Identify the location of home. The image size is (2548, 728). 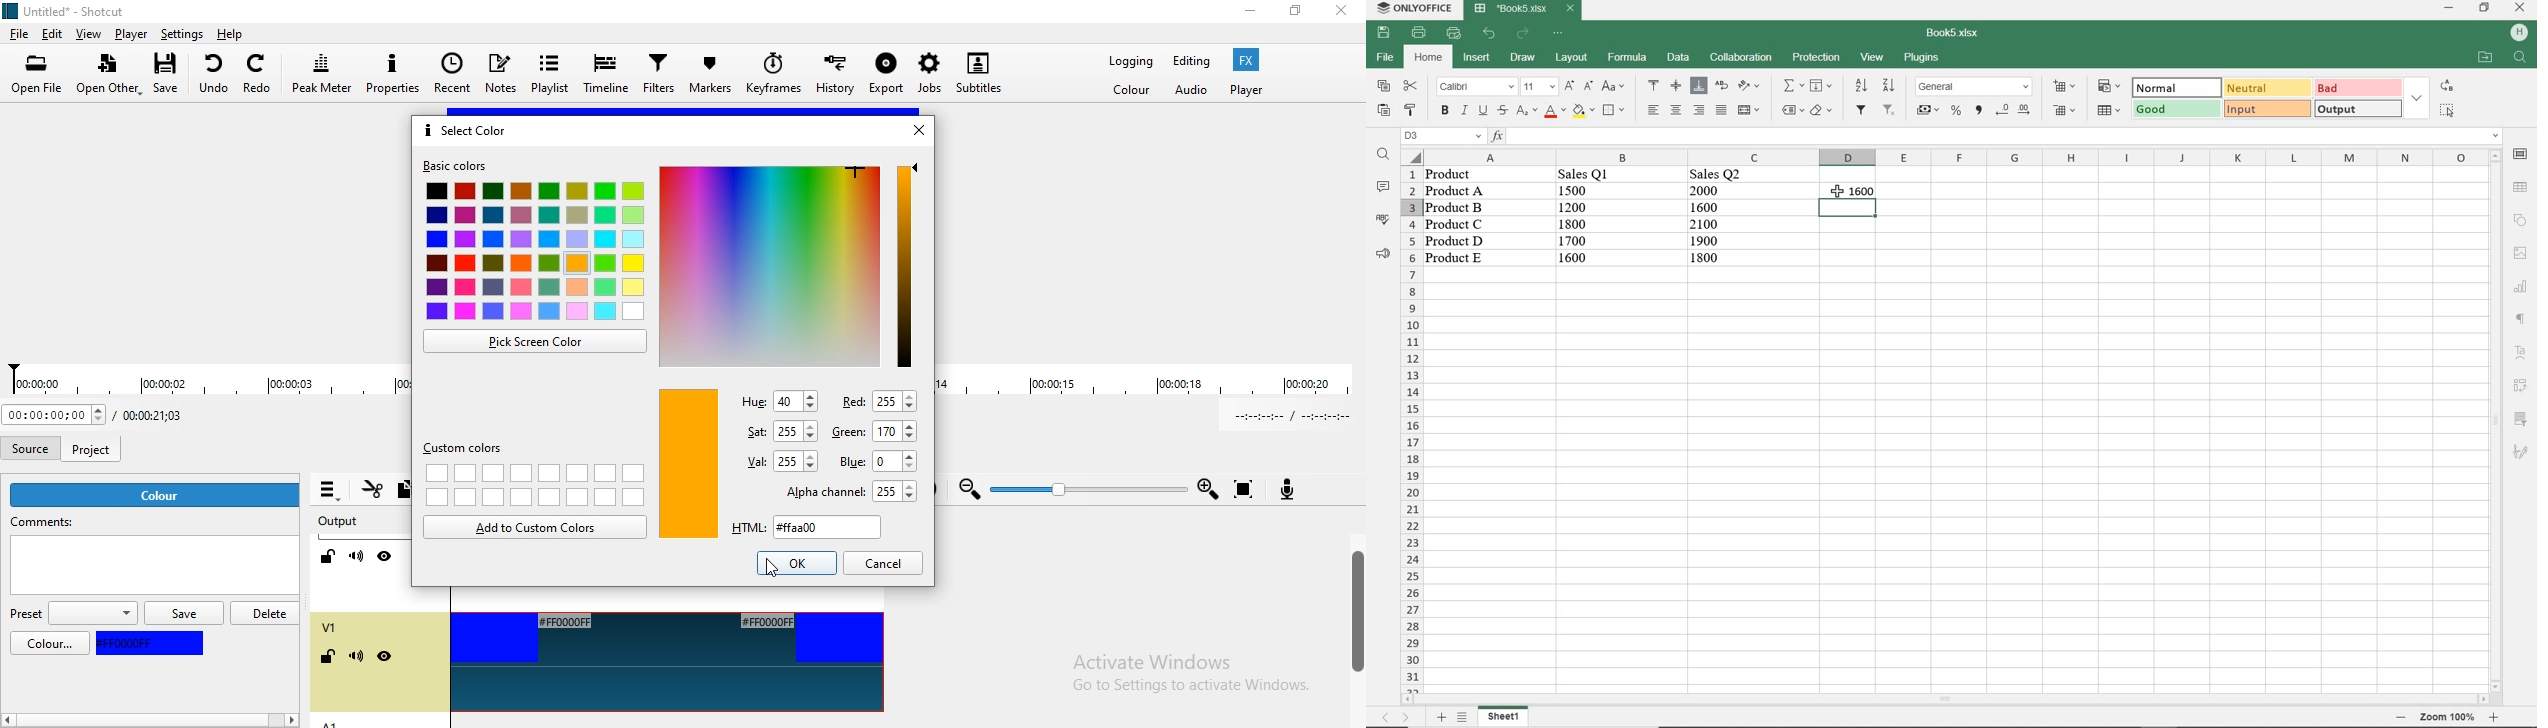
(1429, 59).